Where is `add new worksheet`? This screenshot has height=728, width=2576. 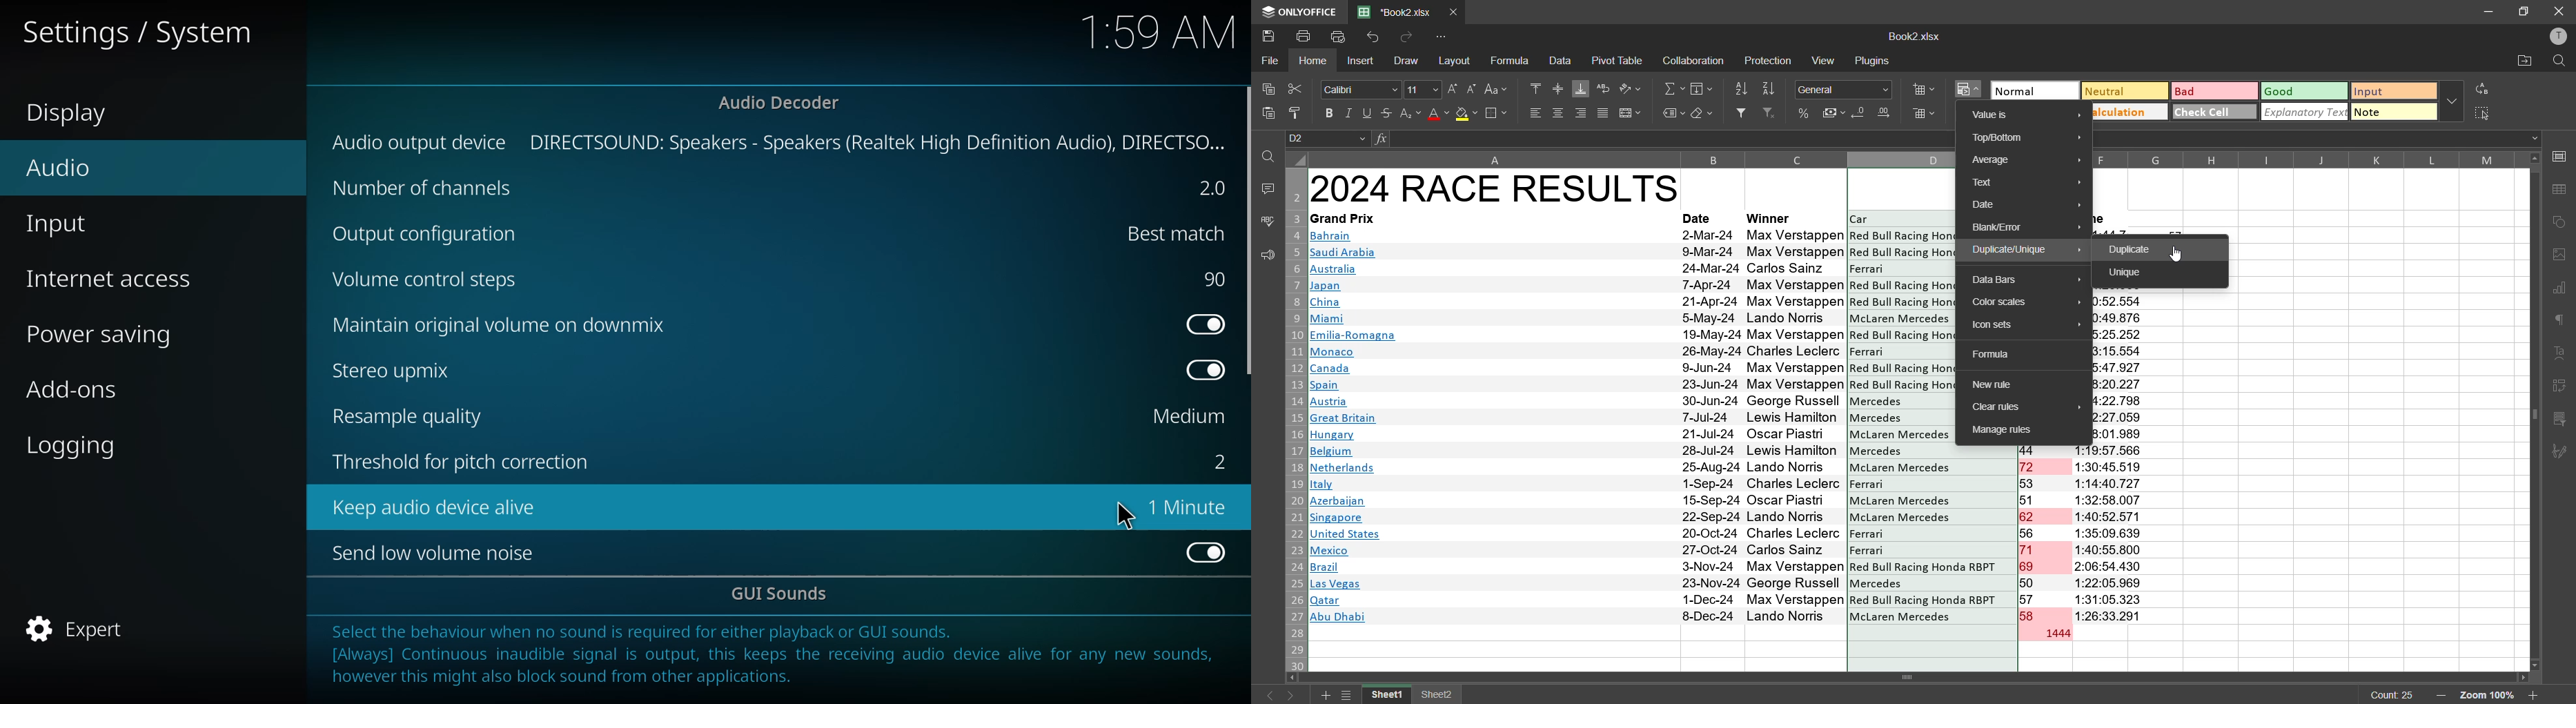 add new worksheet is located at coordinates (1323, 695).